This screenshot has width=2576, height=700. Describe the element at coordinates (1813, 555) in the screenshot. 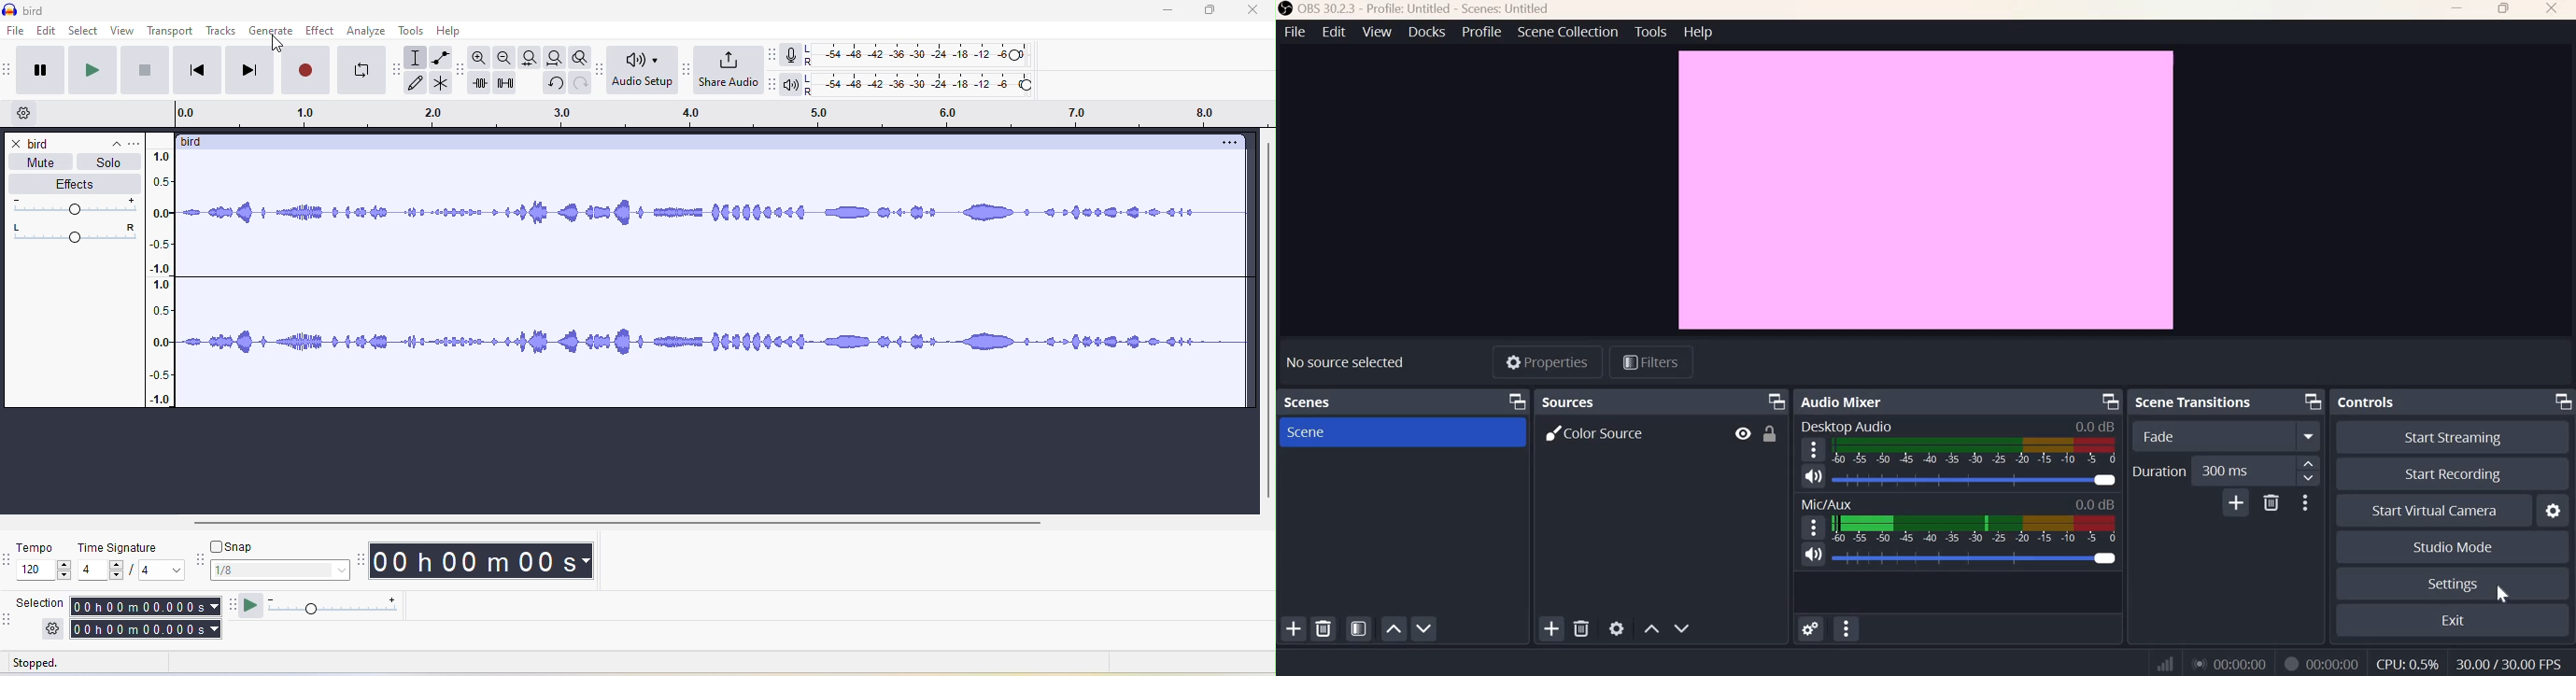

I see `Speaker Icon` at that location.